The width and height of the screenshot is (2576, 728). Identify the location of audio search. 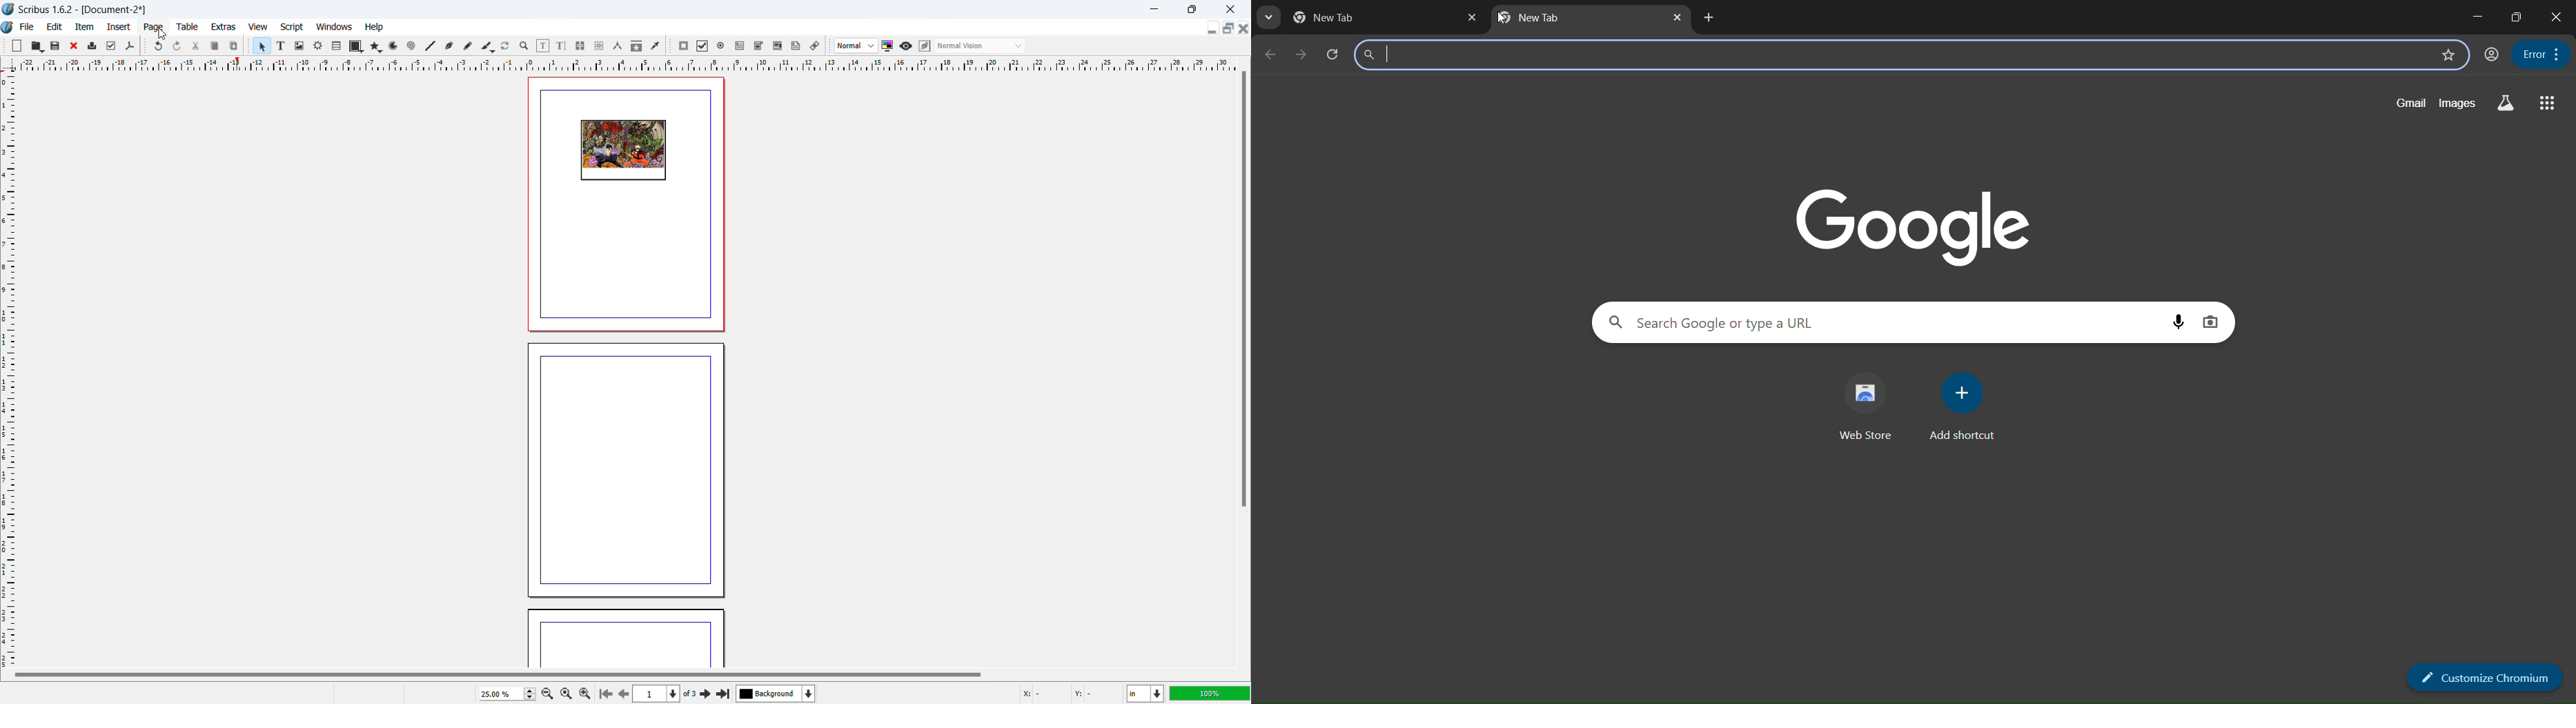
(2176, 320).